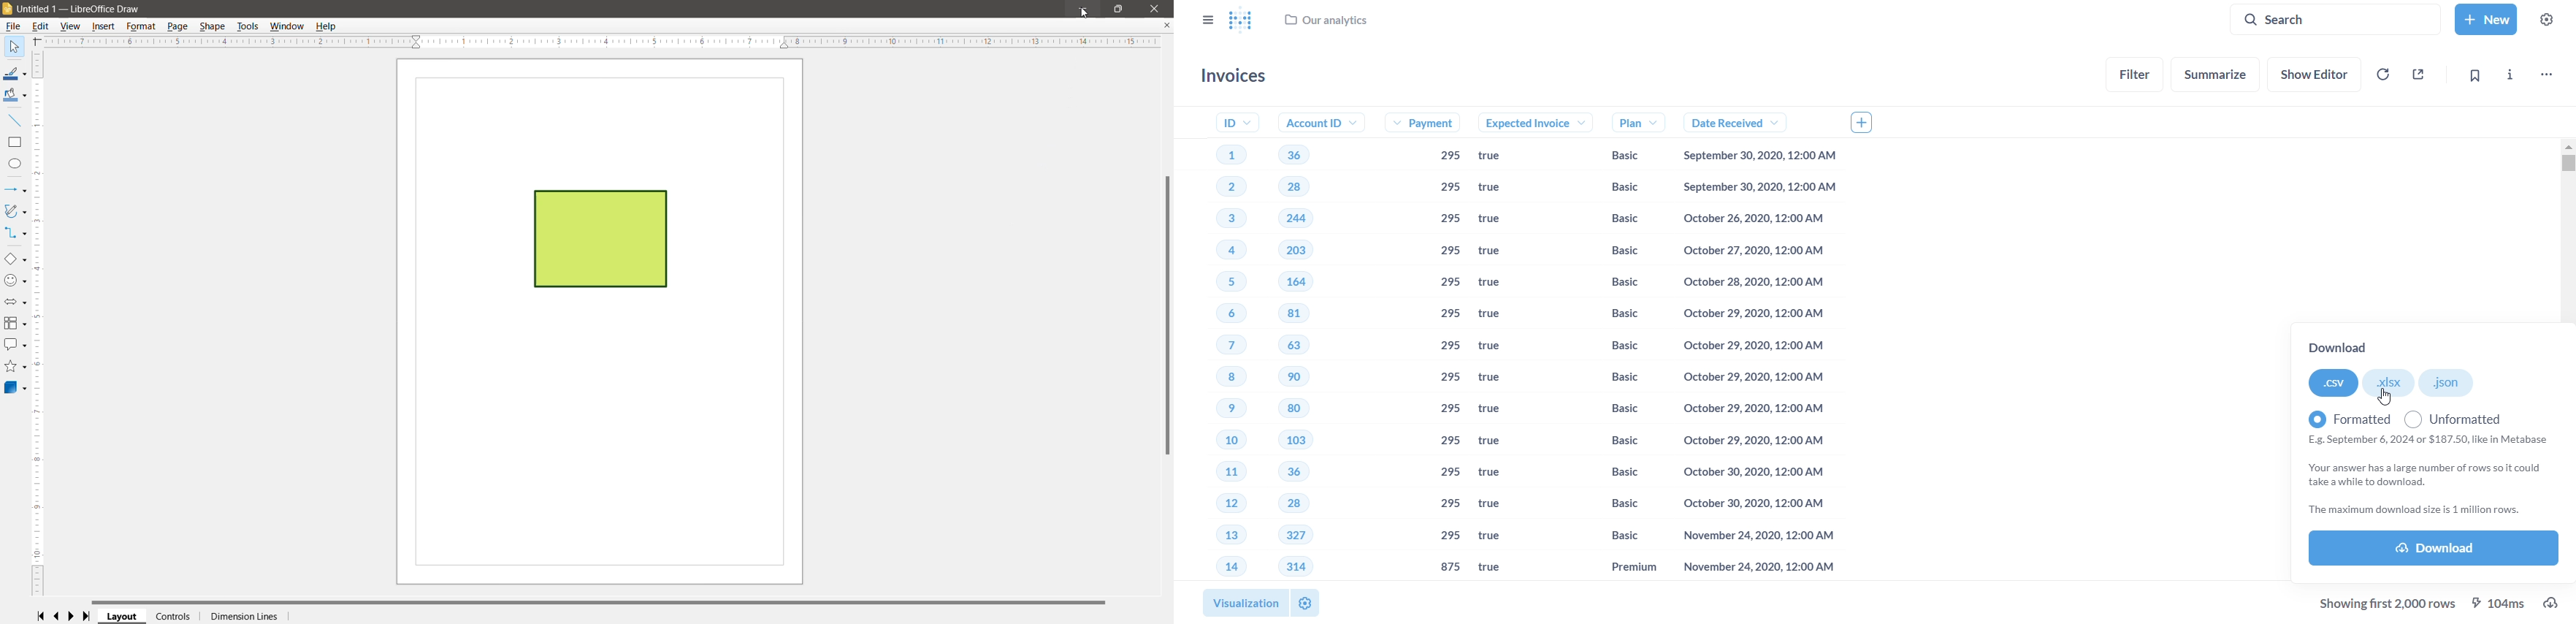 Image resolution: width=2576 pixels, height=644 pixels. What do you see at coordinates (15, 121) in the screenshot?
I see `Insert Line` at bounding box center [15, 121].